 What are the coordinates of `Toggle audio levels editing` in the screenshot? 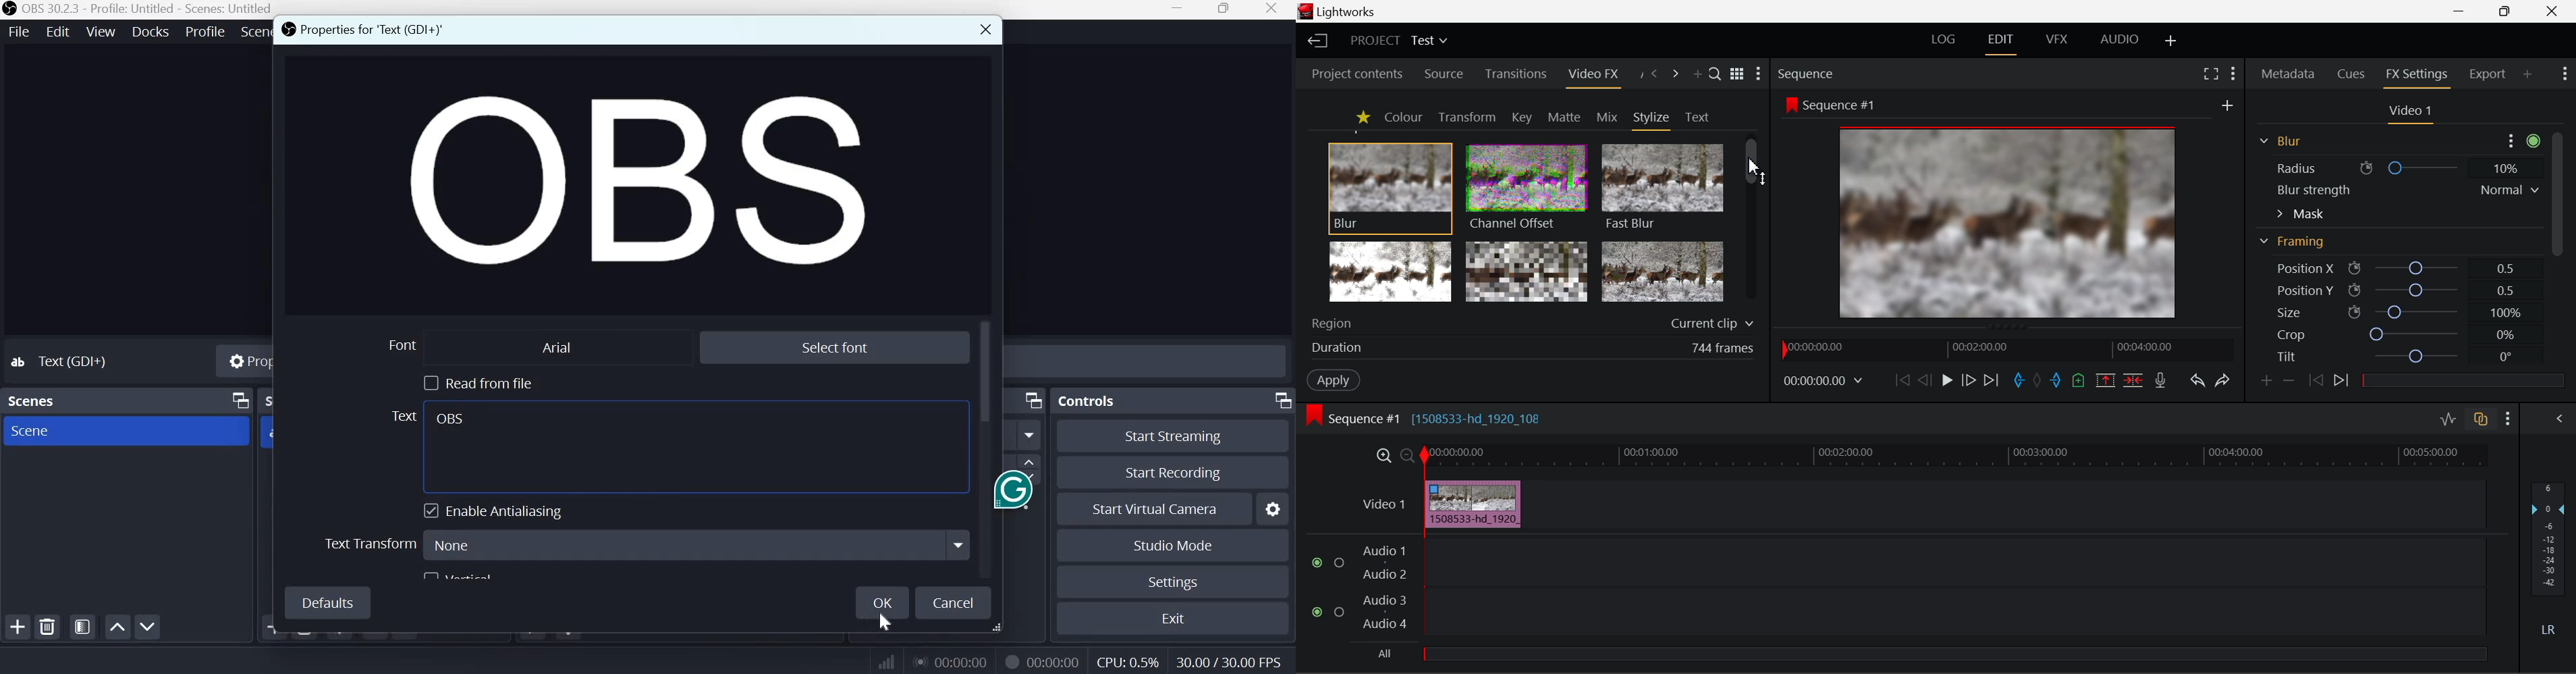 It's located at (2447, 418).